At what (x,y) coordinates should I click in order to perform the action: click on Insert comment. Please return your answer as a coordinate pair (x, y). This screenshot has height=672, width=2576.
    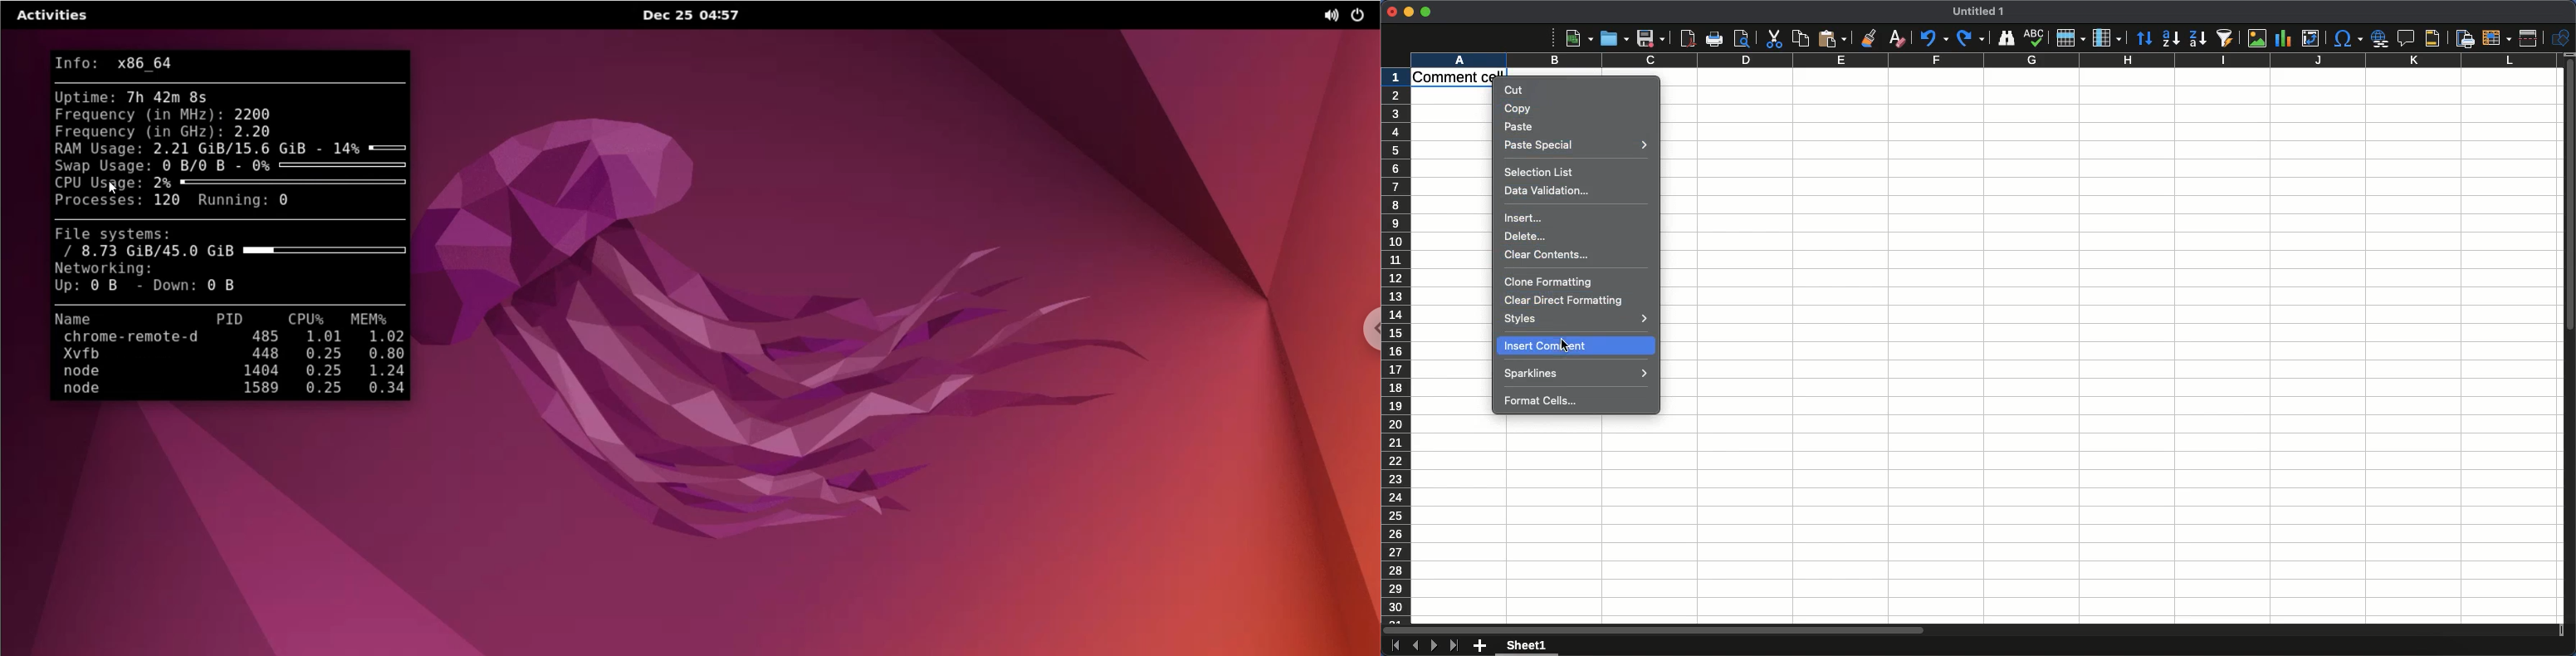
    Looking at the image, I should click on (1576, 347).